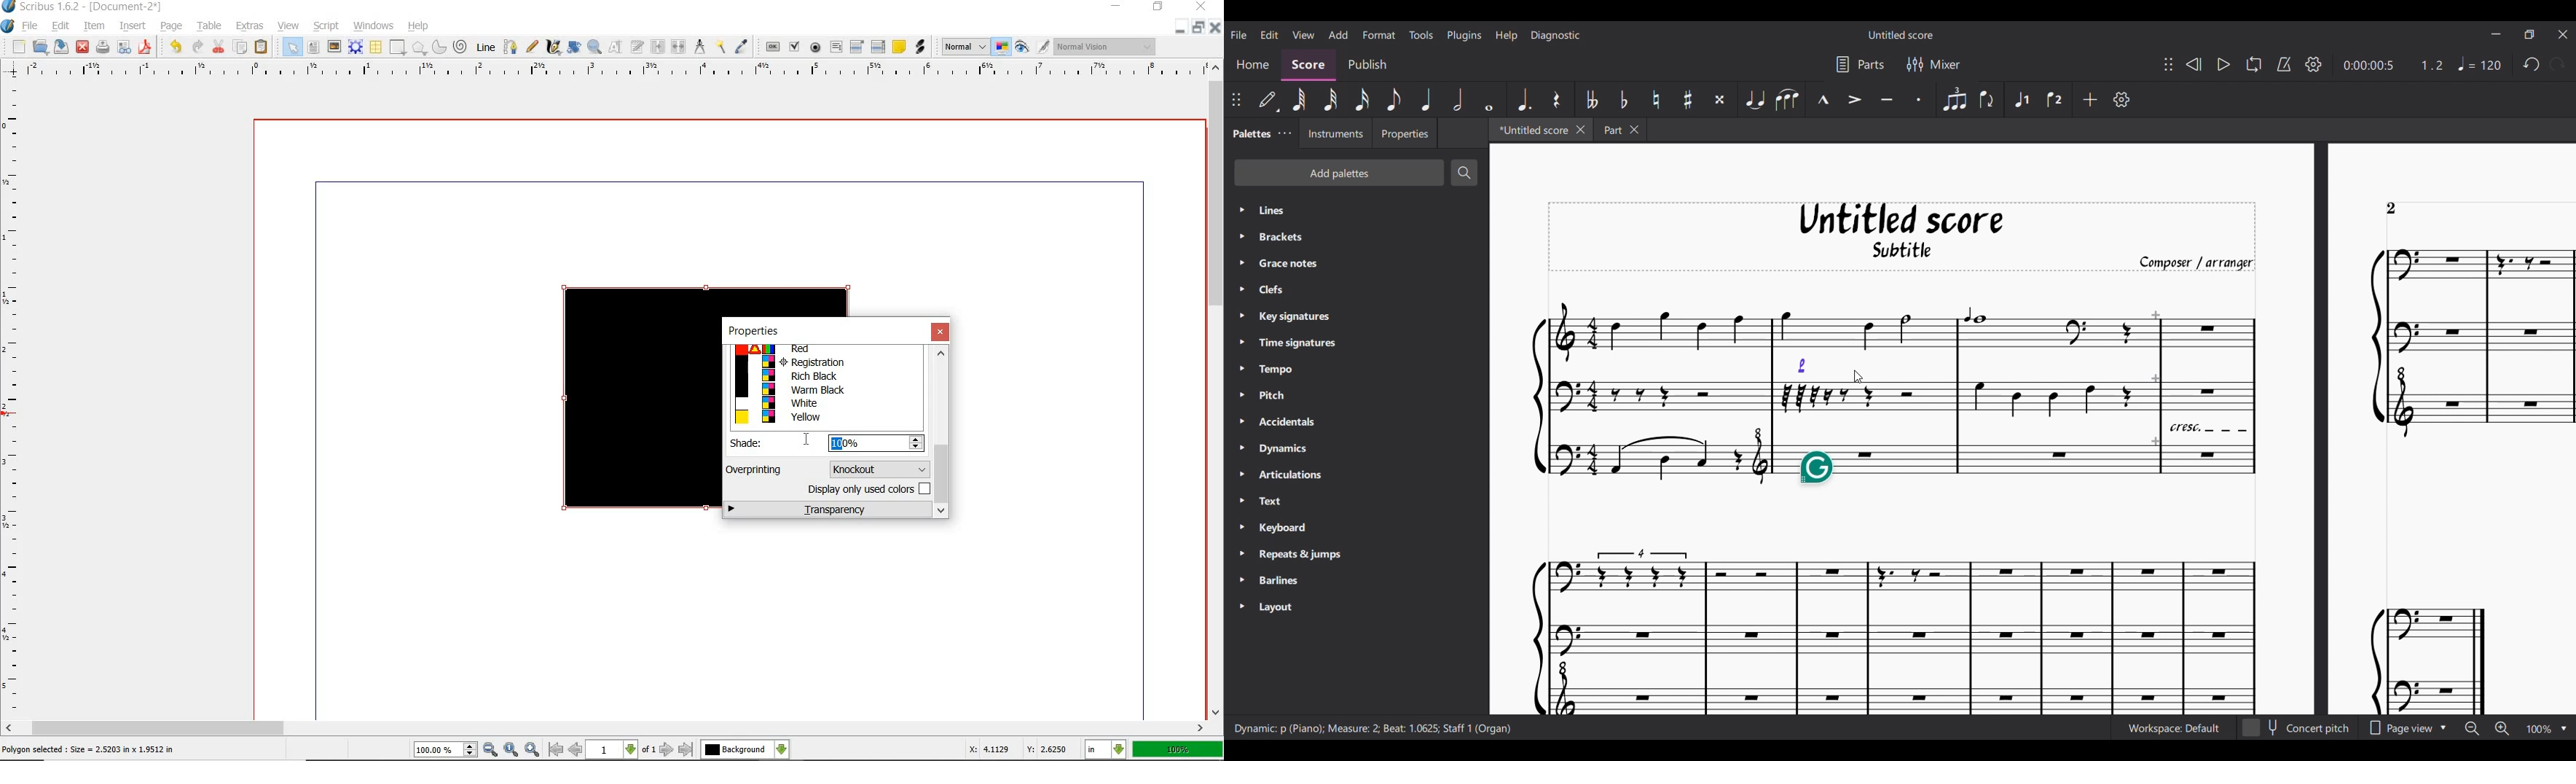  What do you see at coordinates (828, 510) in the screenshot?
I see `transparency` at bounding box center [828, 510].